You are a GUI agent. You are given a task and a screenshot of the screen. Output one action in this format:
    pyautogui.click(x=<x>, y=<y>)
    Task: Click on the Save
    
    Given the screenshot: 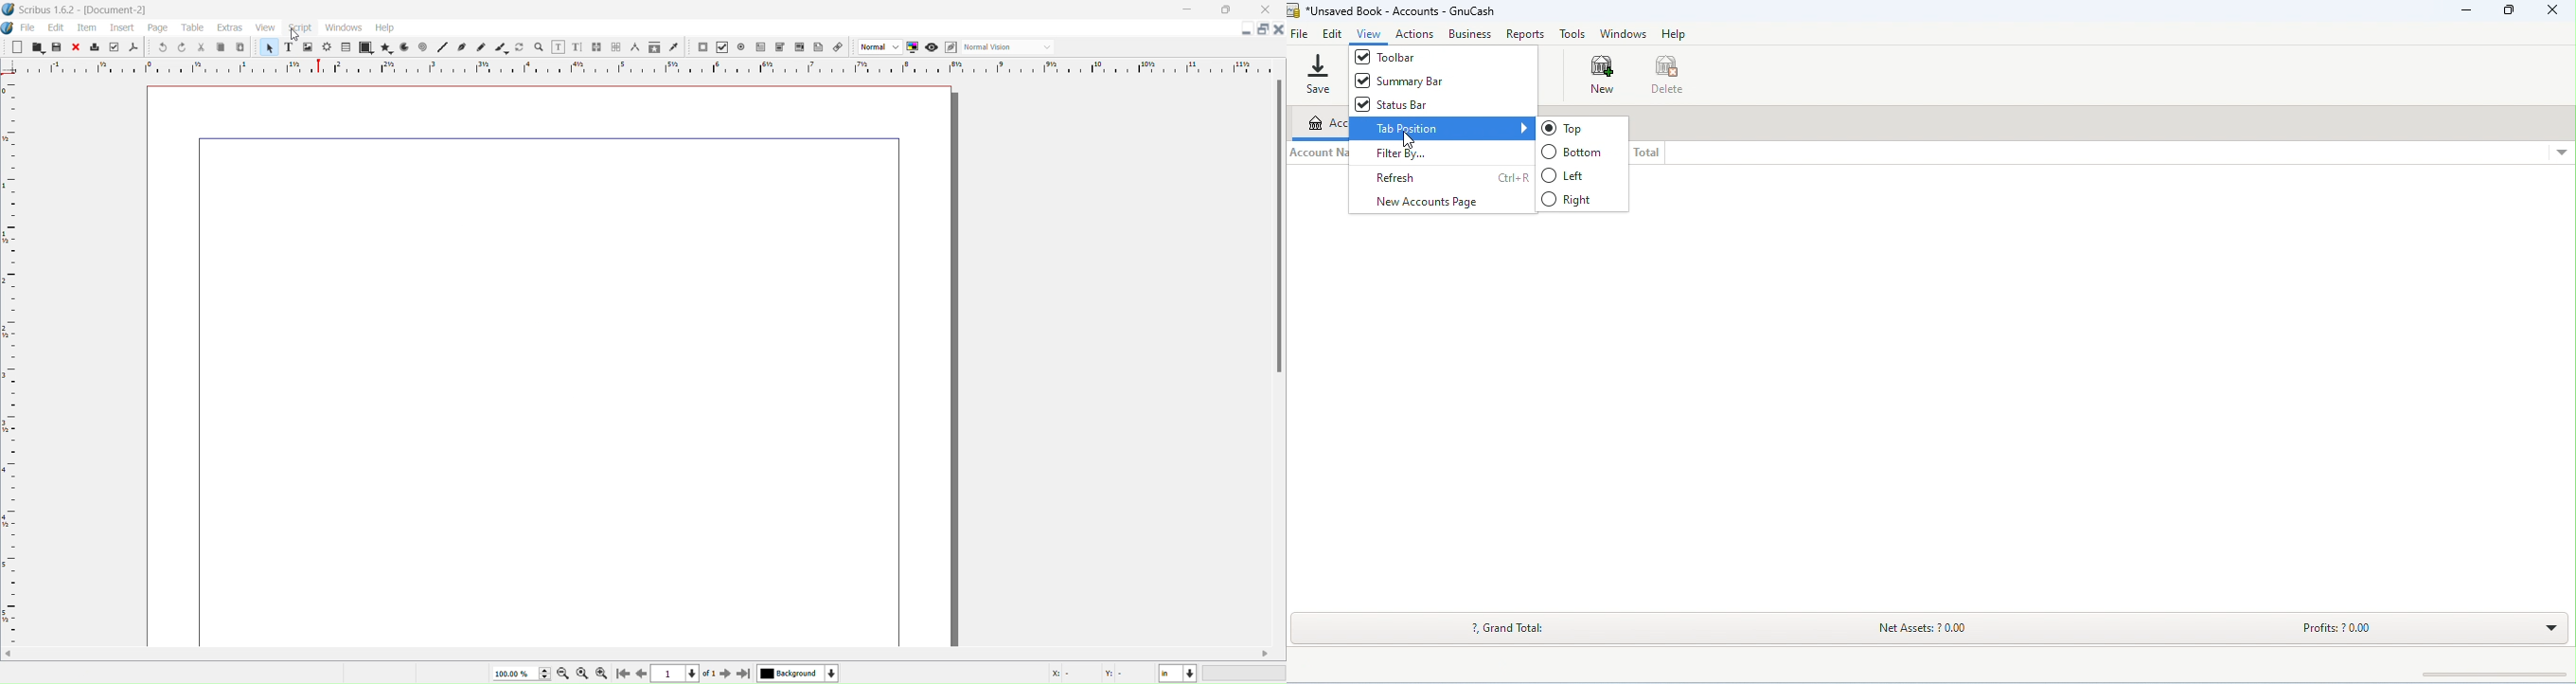 What is the action you would take?
    pyautogui.click(x=56, y=48)
    